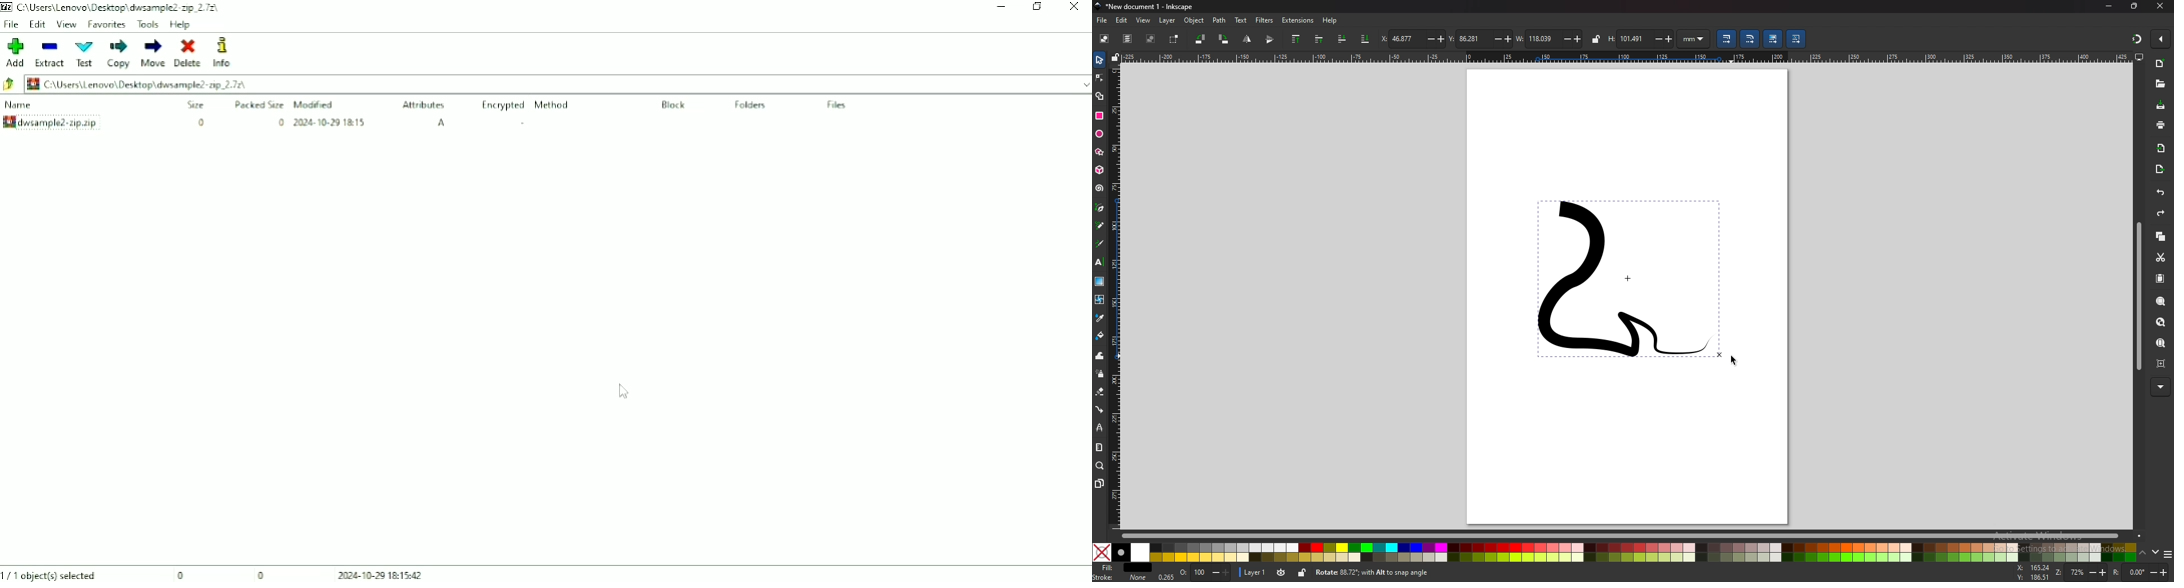 The image size is (2184, 588). Describe the element at coordinates (2144, 553) in the screenshot. I see `up` at that location.